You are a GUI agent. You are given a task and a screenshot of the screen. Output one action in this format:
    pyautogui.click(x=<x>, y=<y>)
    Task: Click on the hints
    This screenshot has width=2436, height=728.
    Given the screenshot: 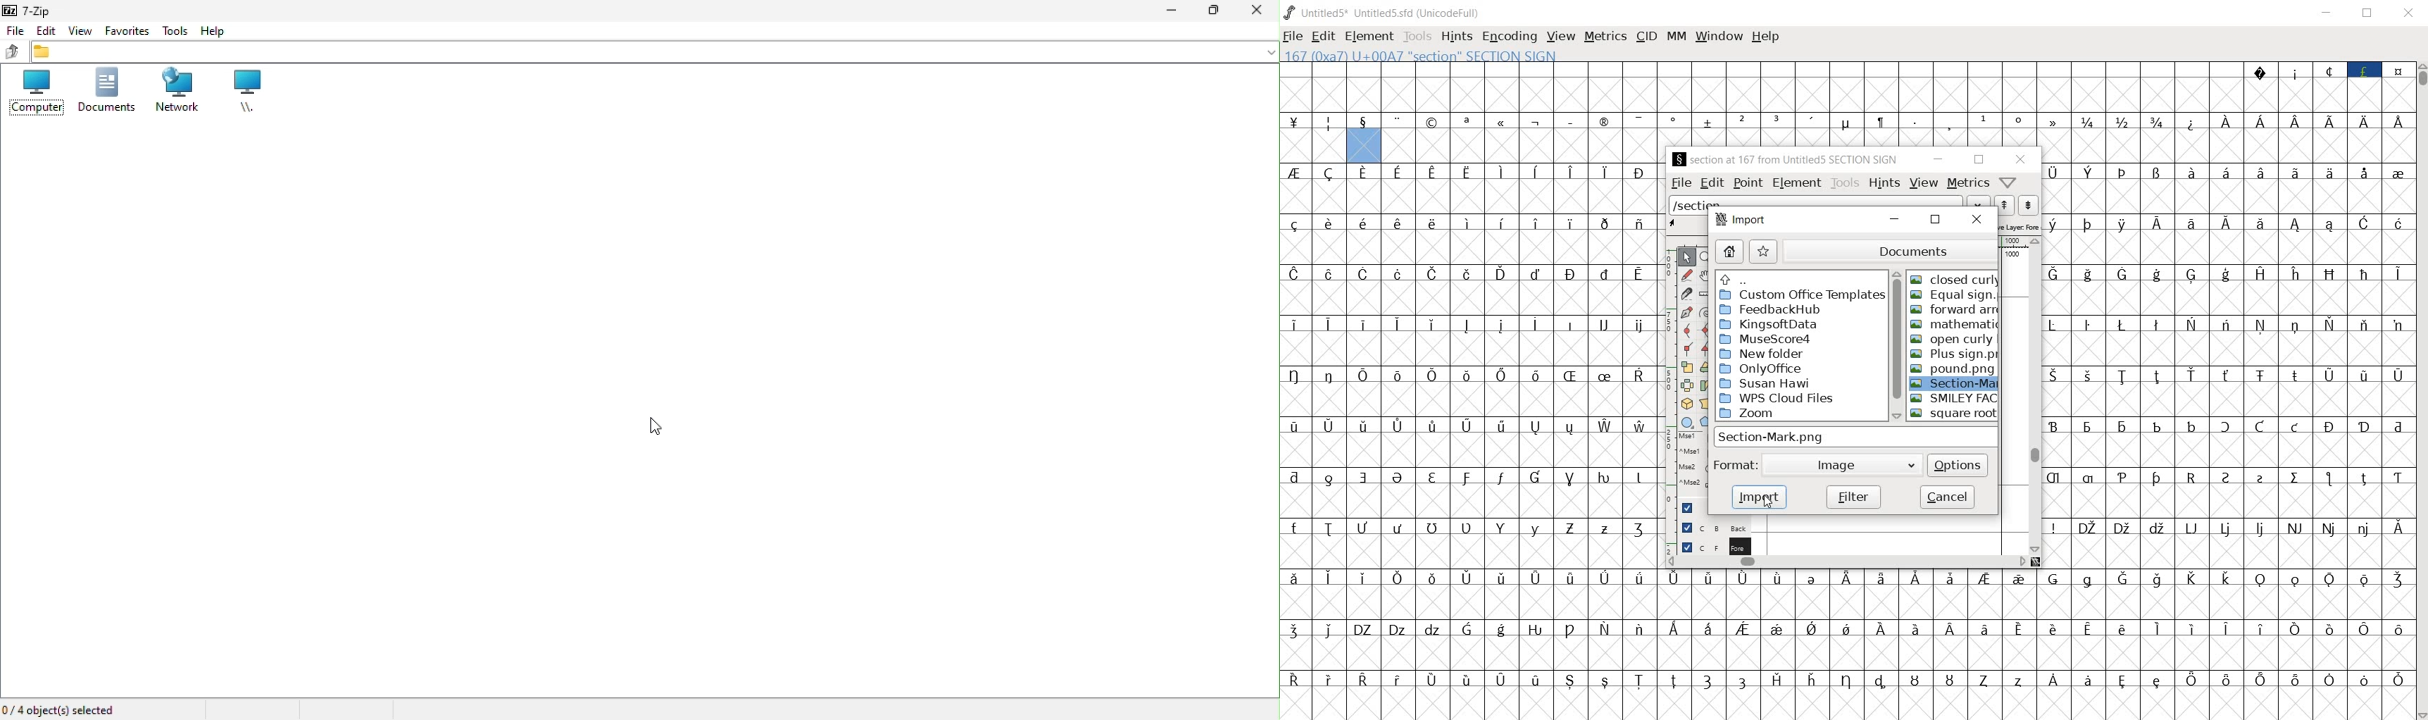 What is the action you would take?
    pyautogui.click(x=1886, y=184)
    